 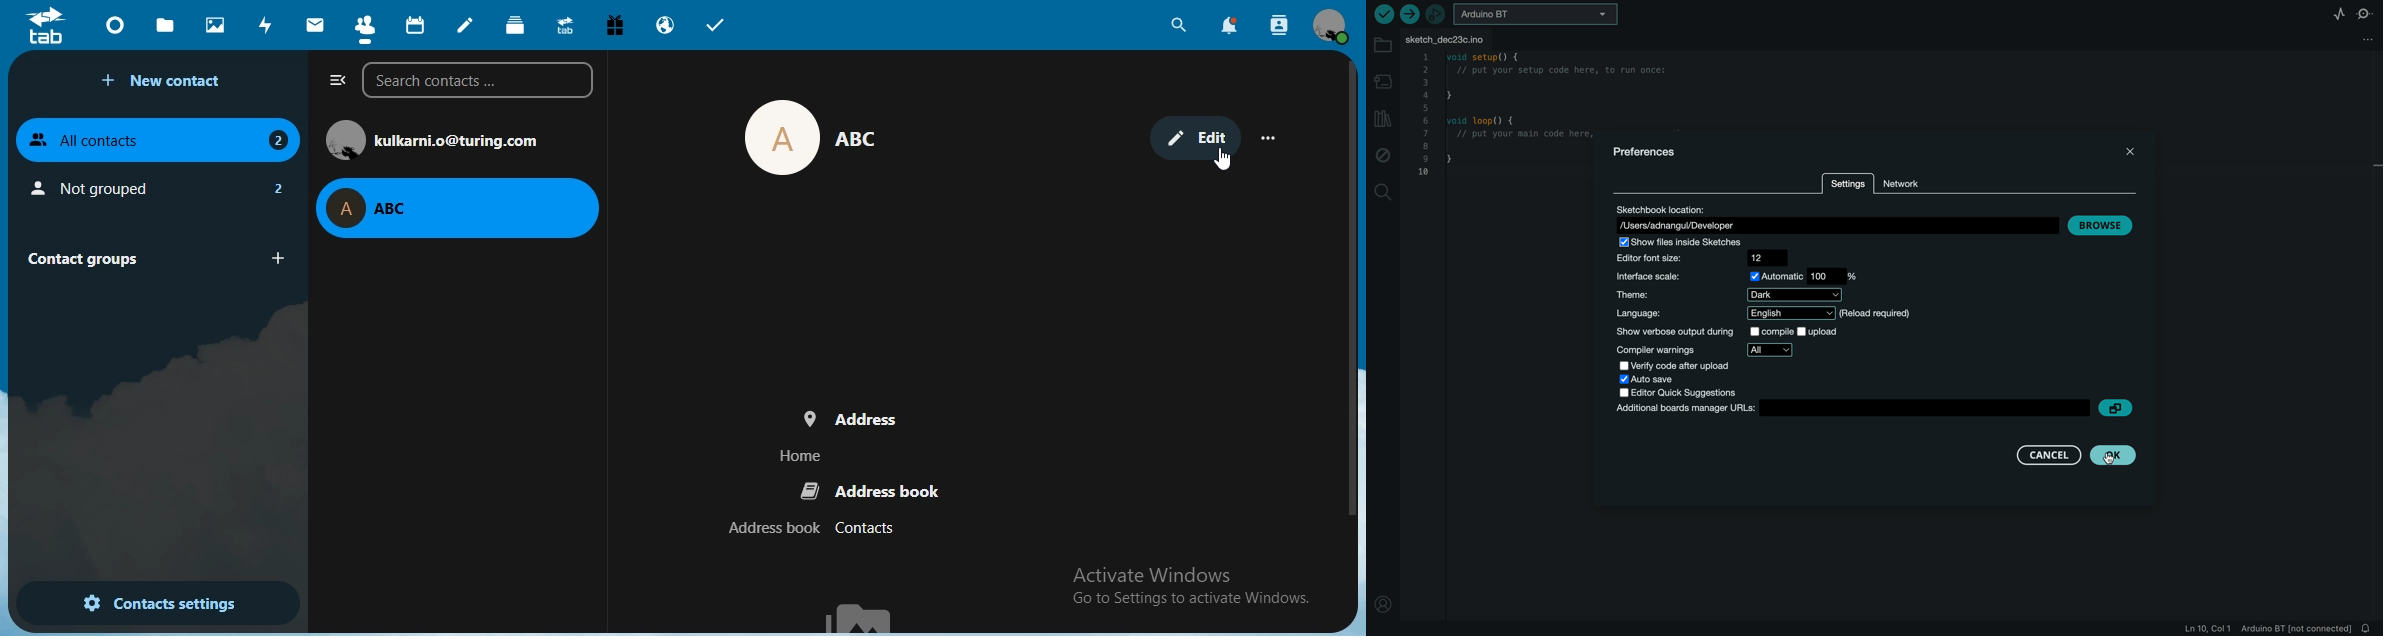 I want to click on upload, so click(x=1408, y=14).